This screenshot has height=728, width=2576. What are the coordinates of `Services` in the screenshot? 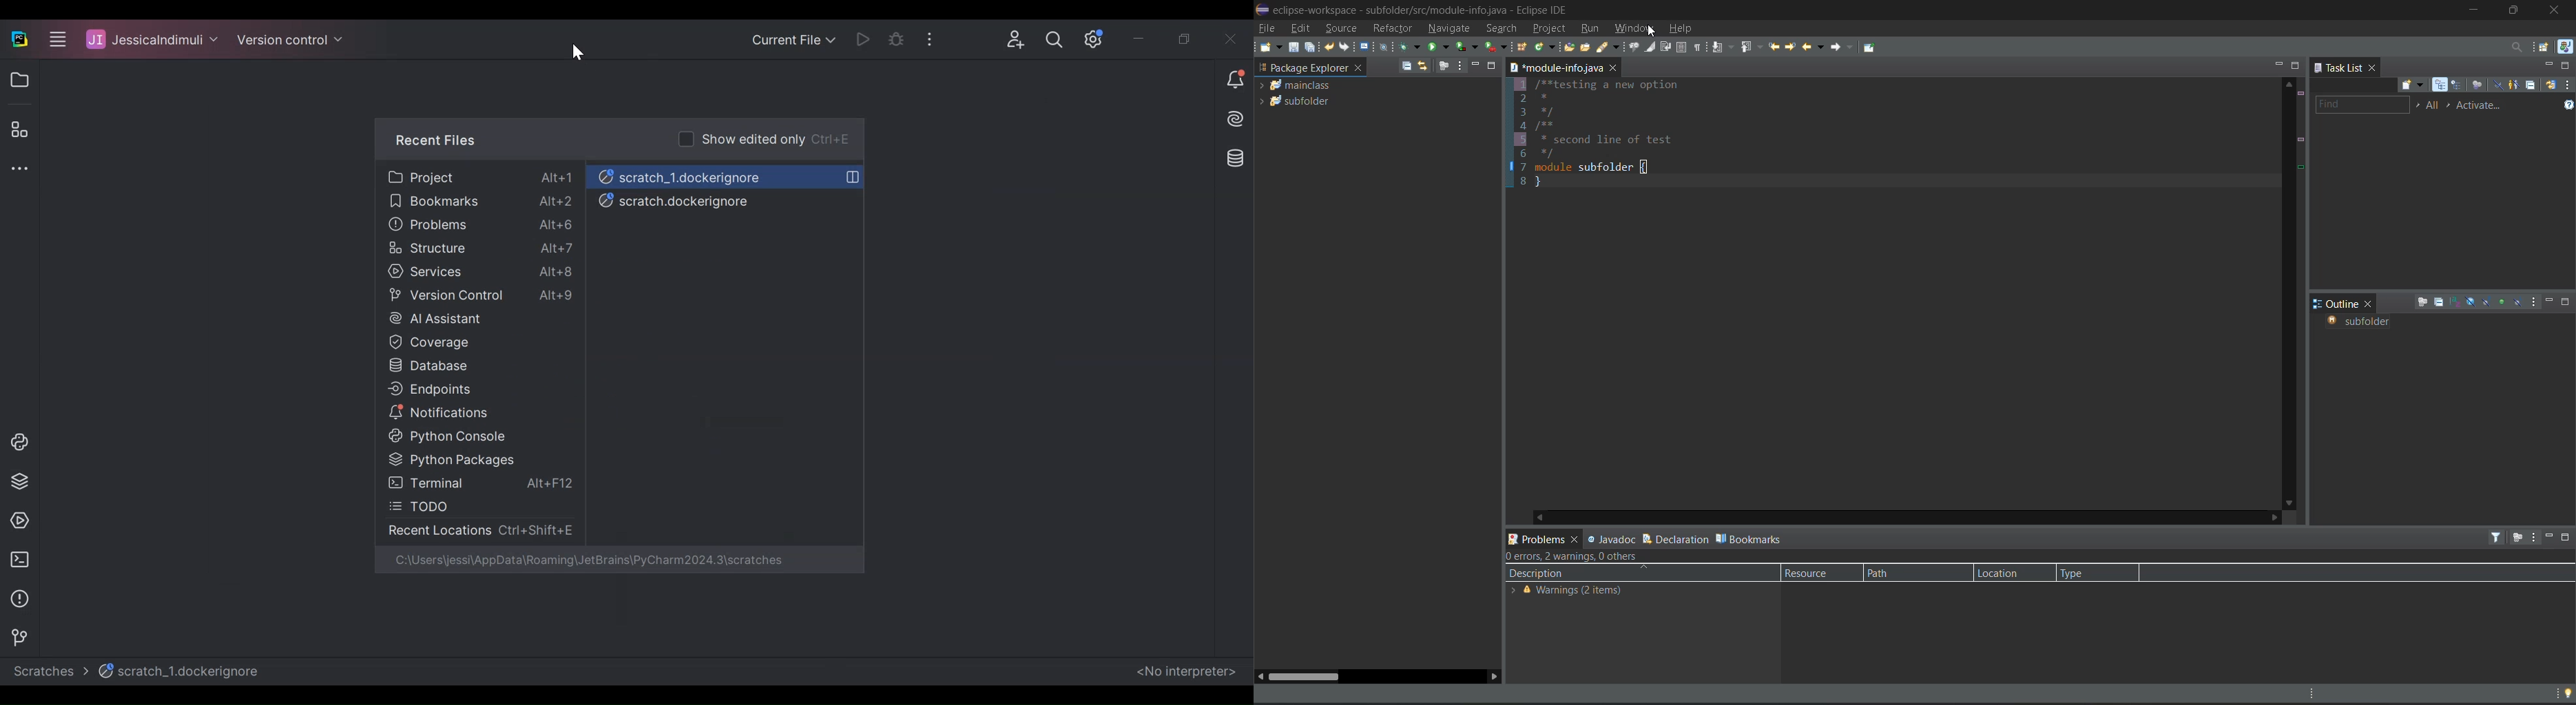 It's located at (16, 520).